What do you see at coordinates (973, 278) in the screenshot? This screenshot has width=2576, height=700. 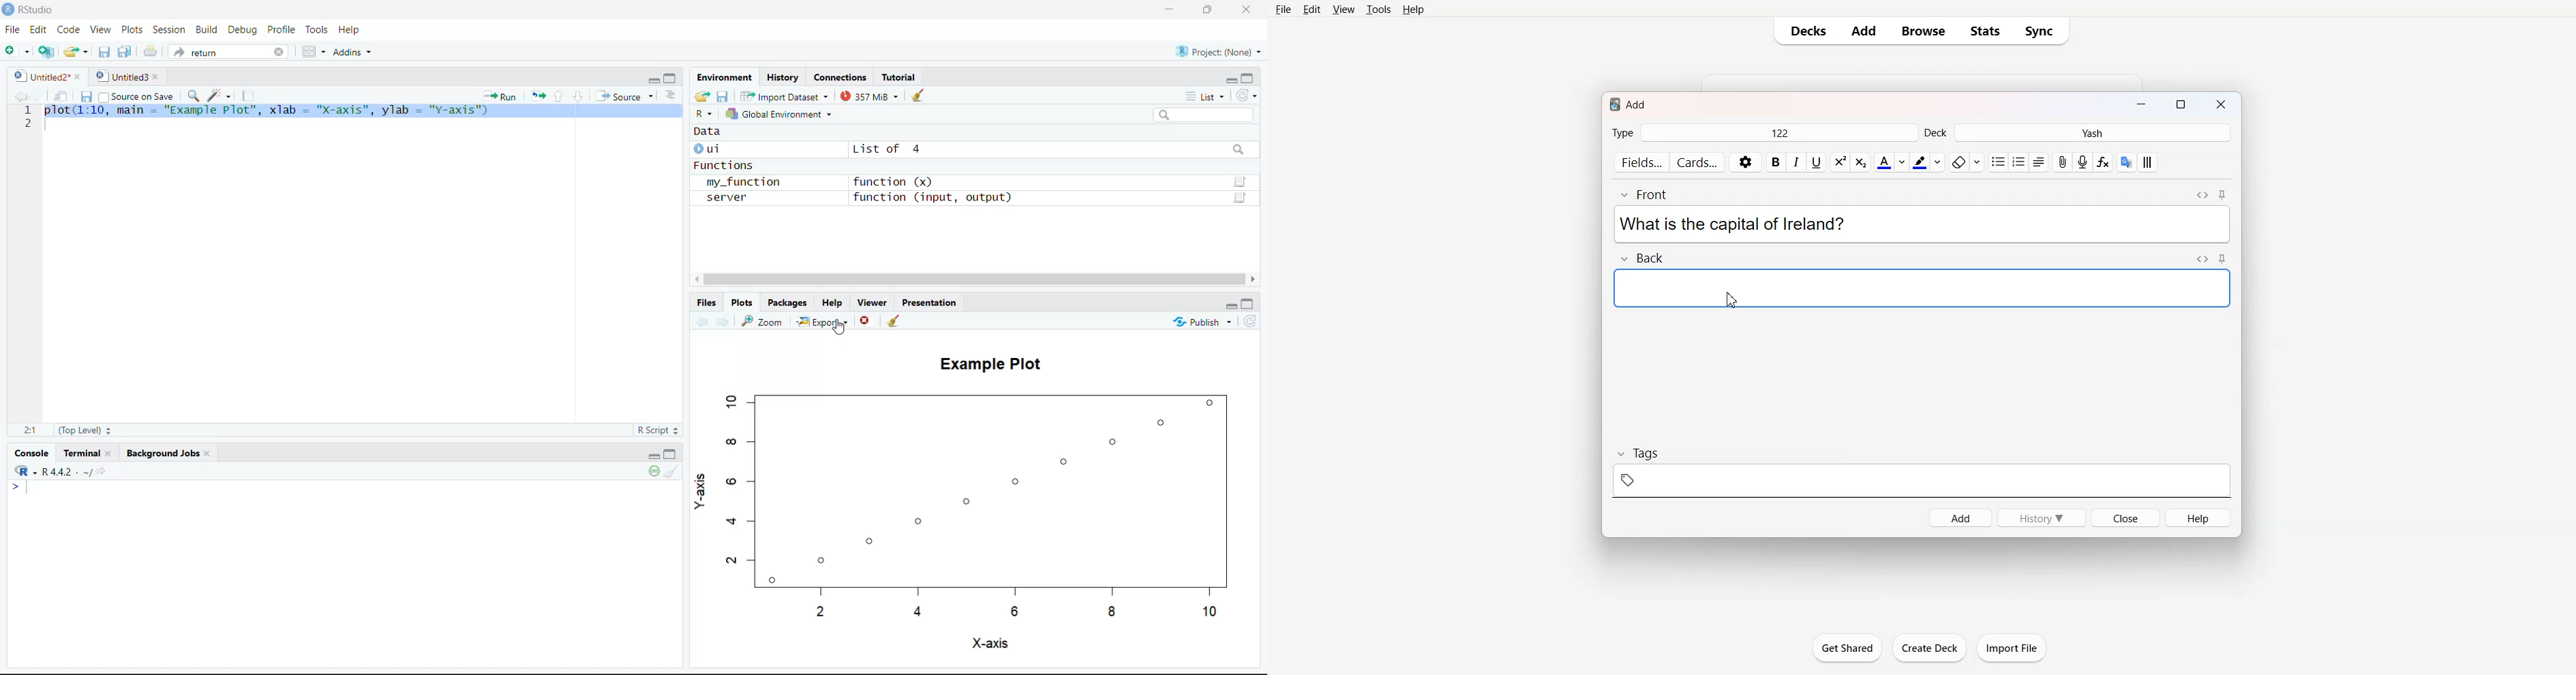 I see `Scrollbar` at bounding box center [973, 278].